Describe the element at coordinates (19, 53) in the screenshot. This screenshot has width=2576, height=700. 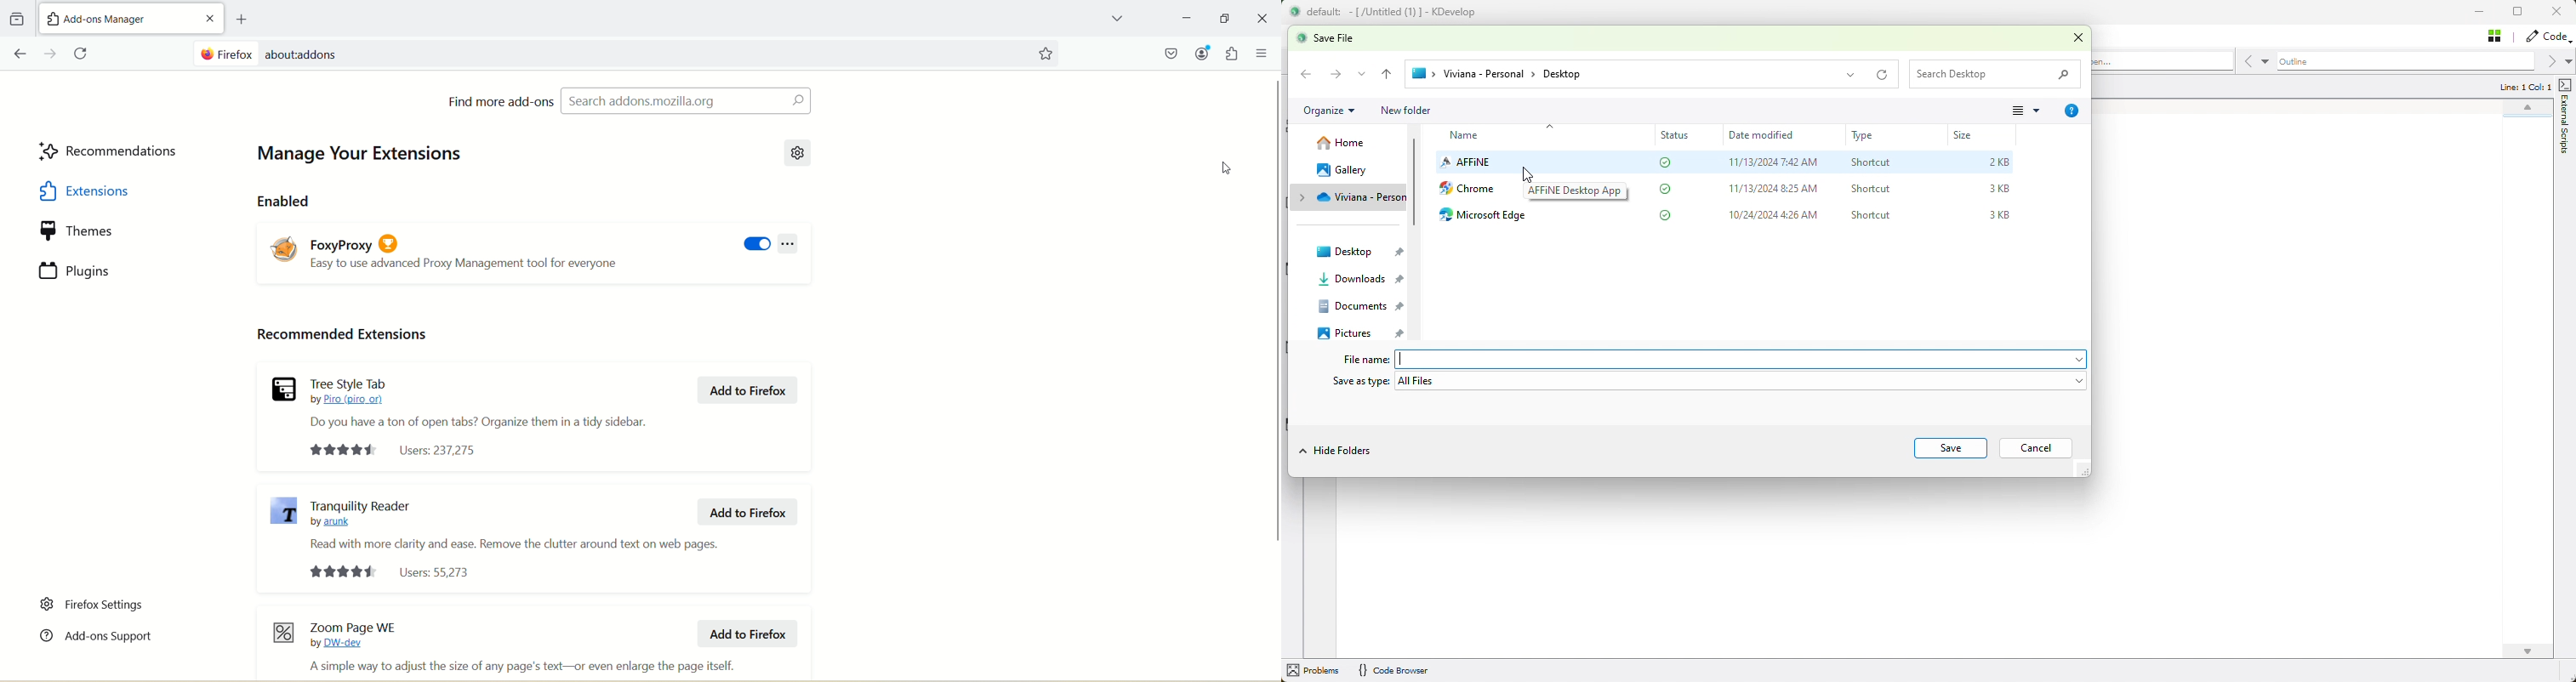
I see `Move backward` at that location.